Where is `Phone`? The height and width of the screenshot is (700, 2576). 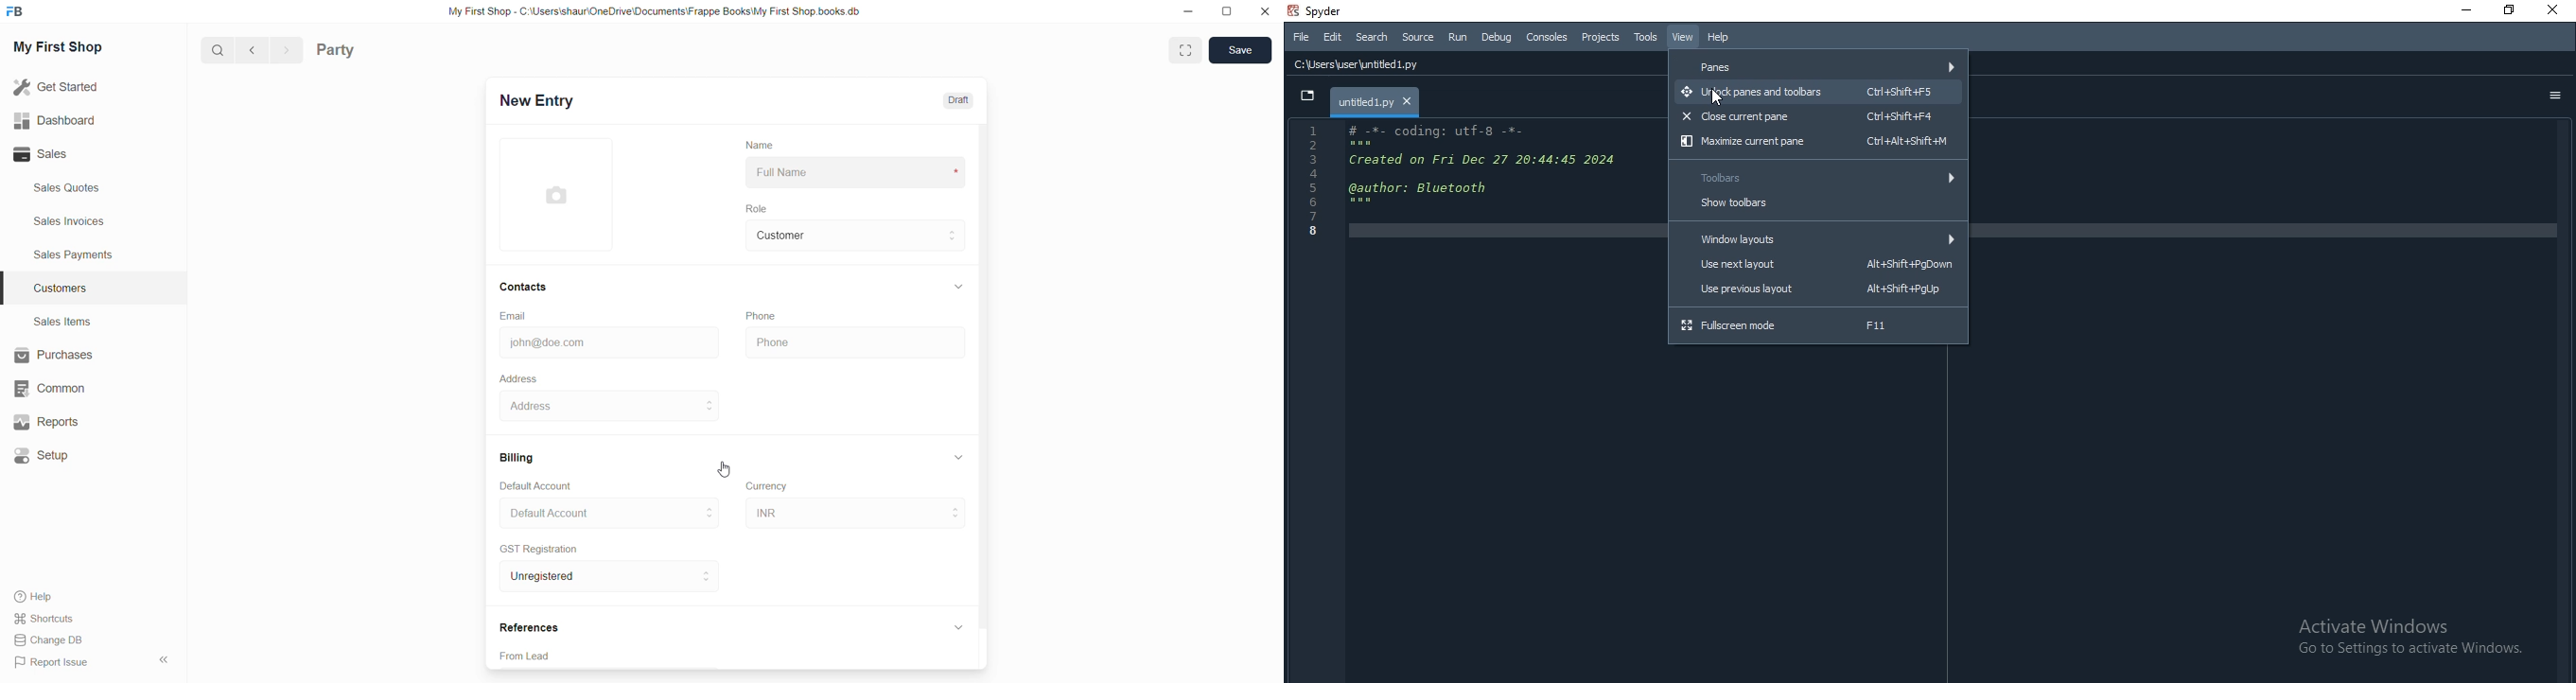 Phone is located at coordinates (765, 314).